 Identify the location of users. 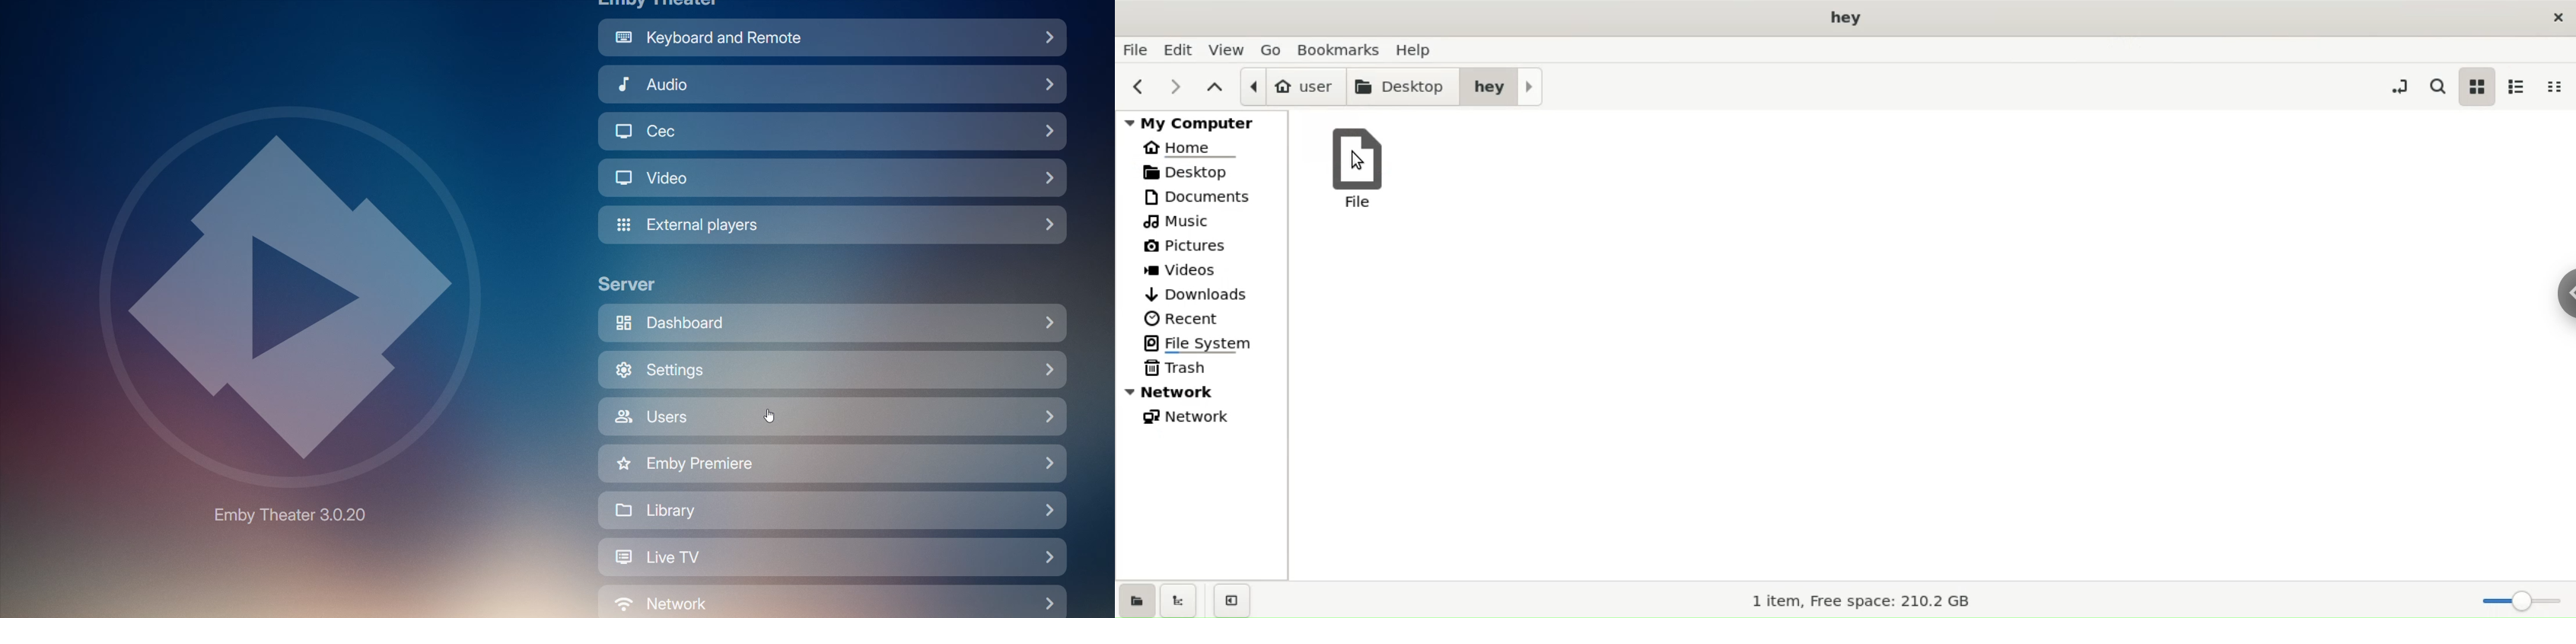
(834, 414).